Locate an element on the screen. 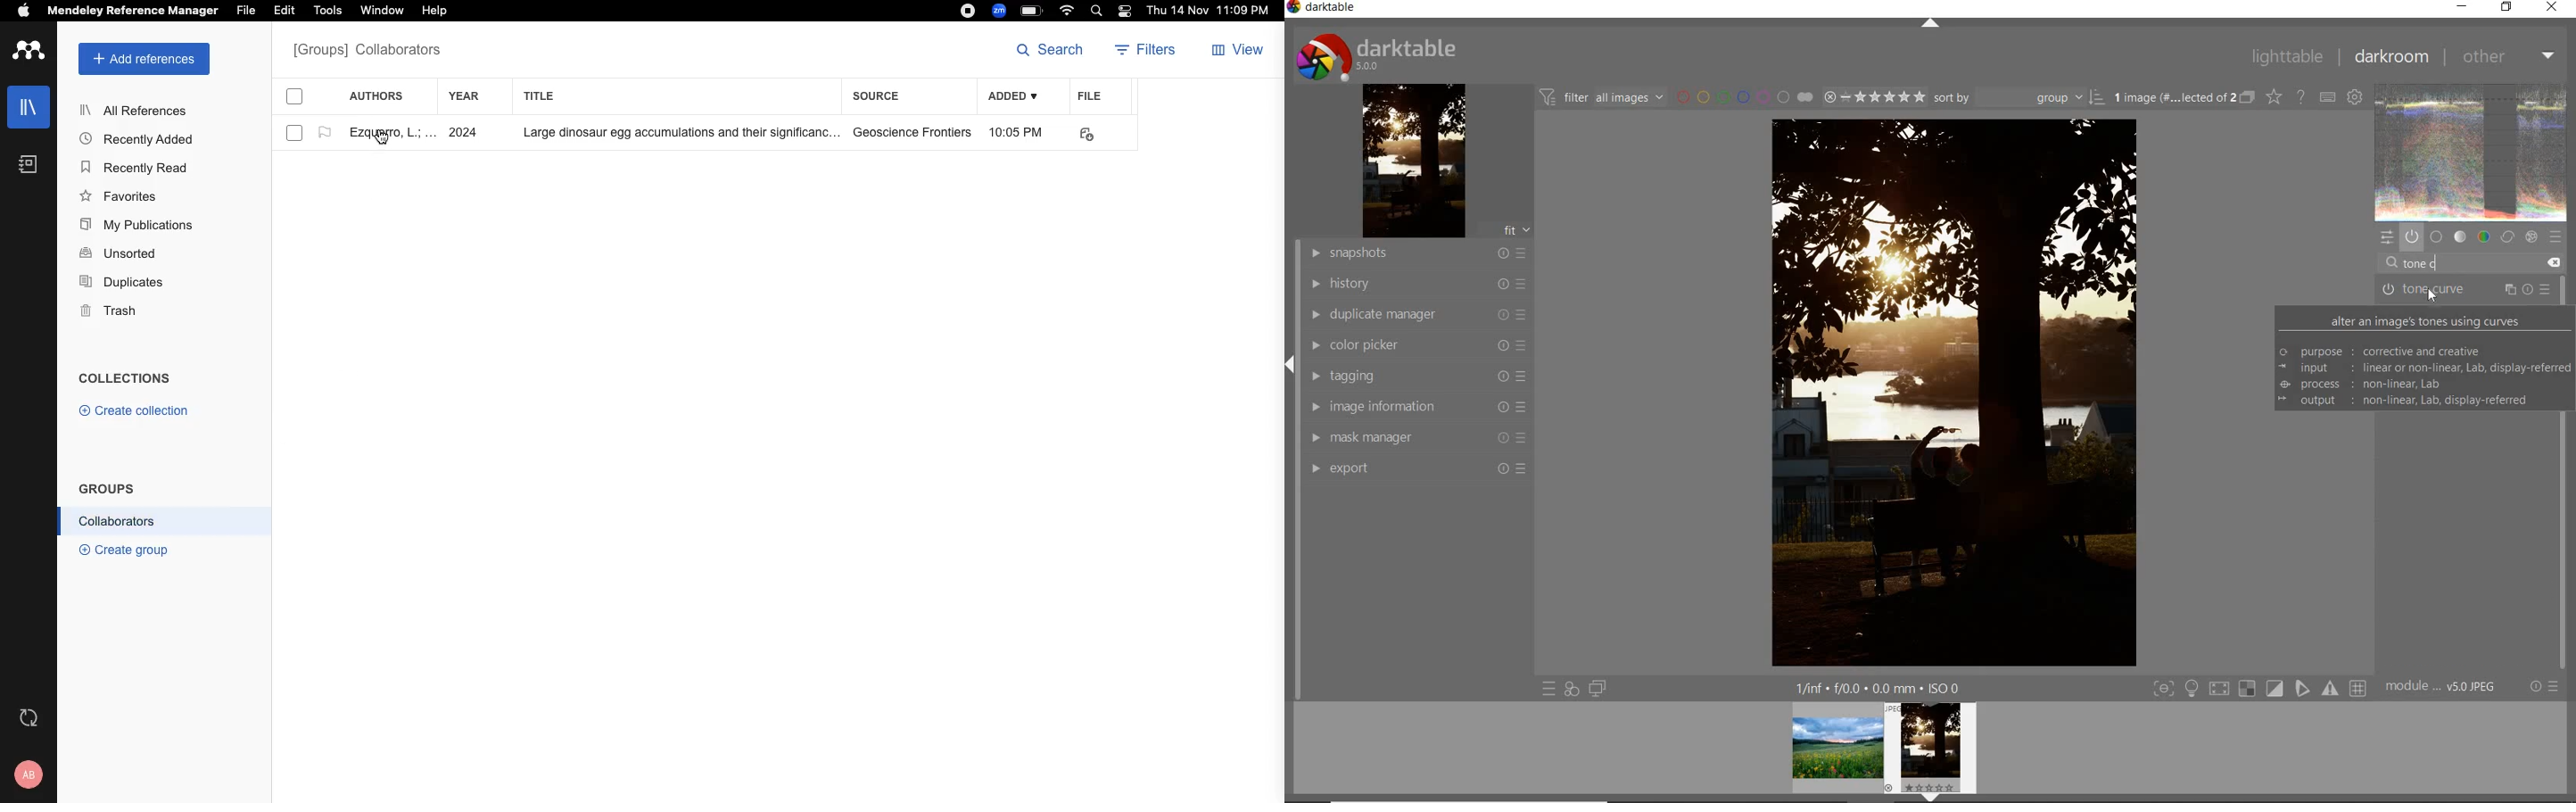 The width and height of the screenshot is (2576, 812). color is located at coordinates (2485, 235).